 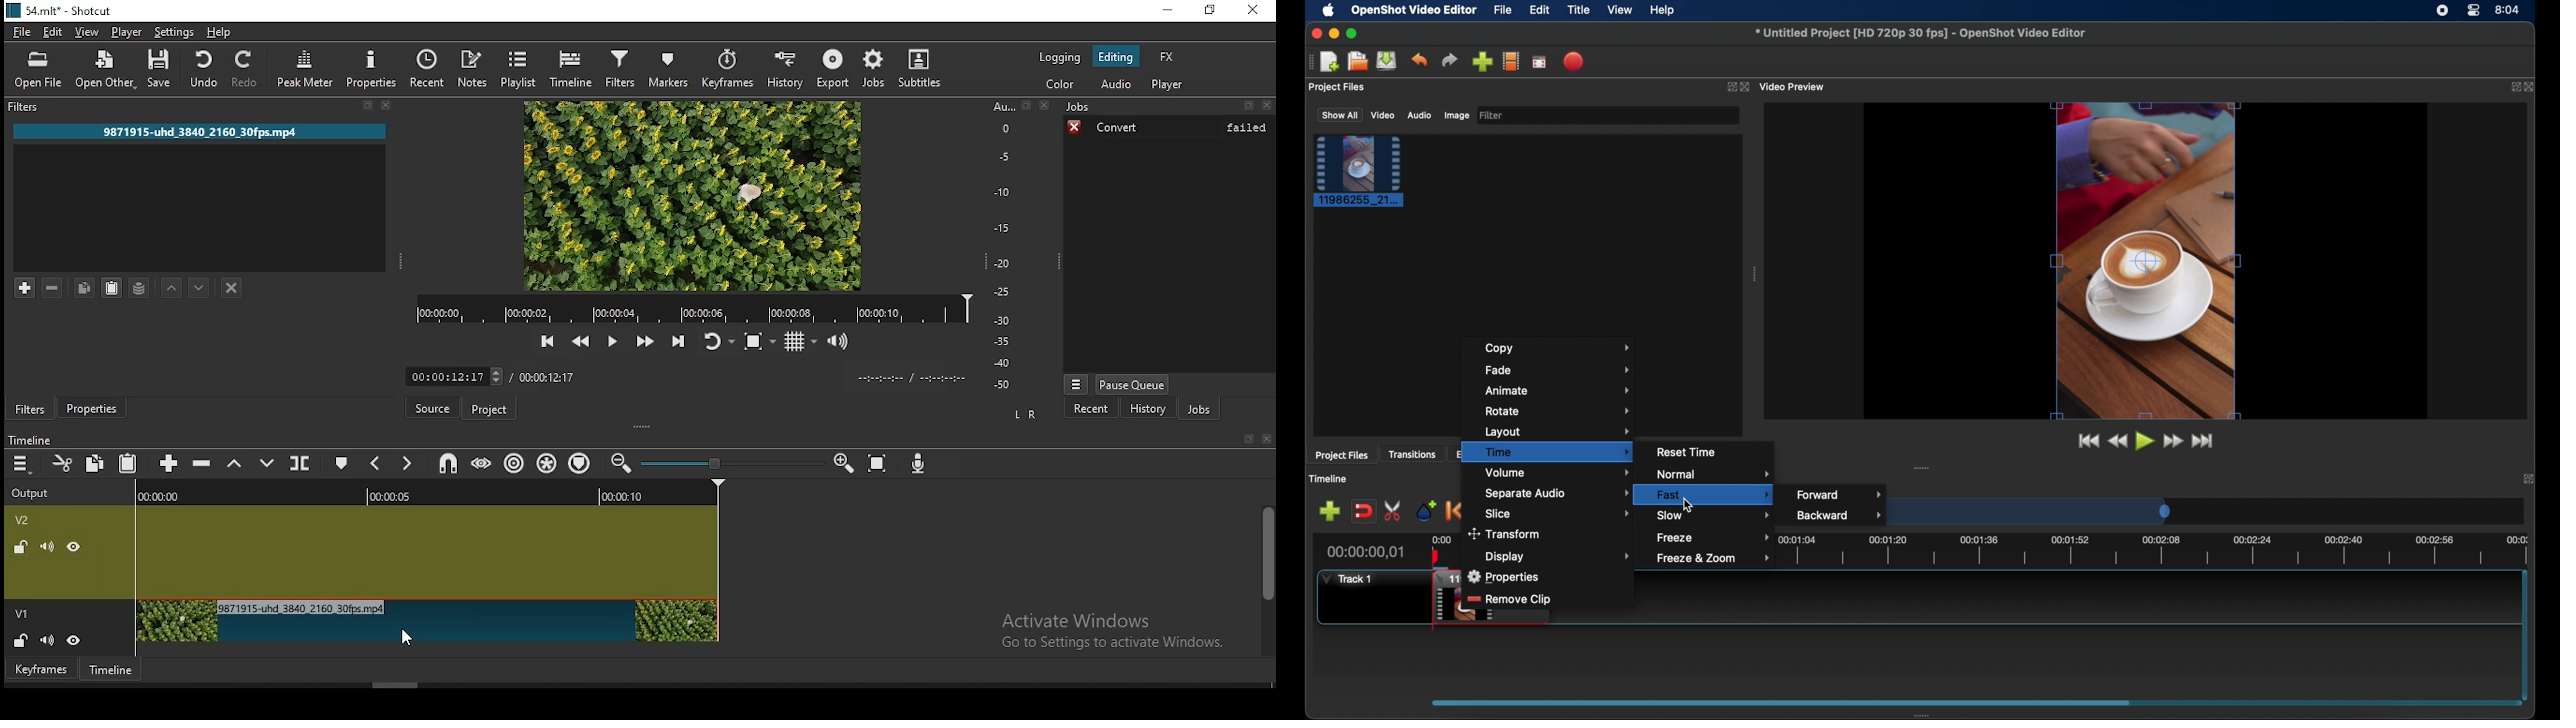 I want to click on cut, so click(x=63, y=463).